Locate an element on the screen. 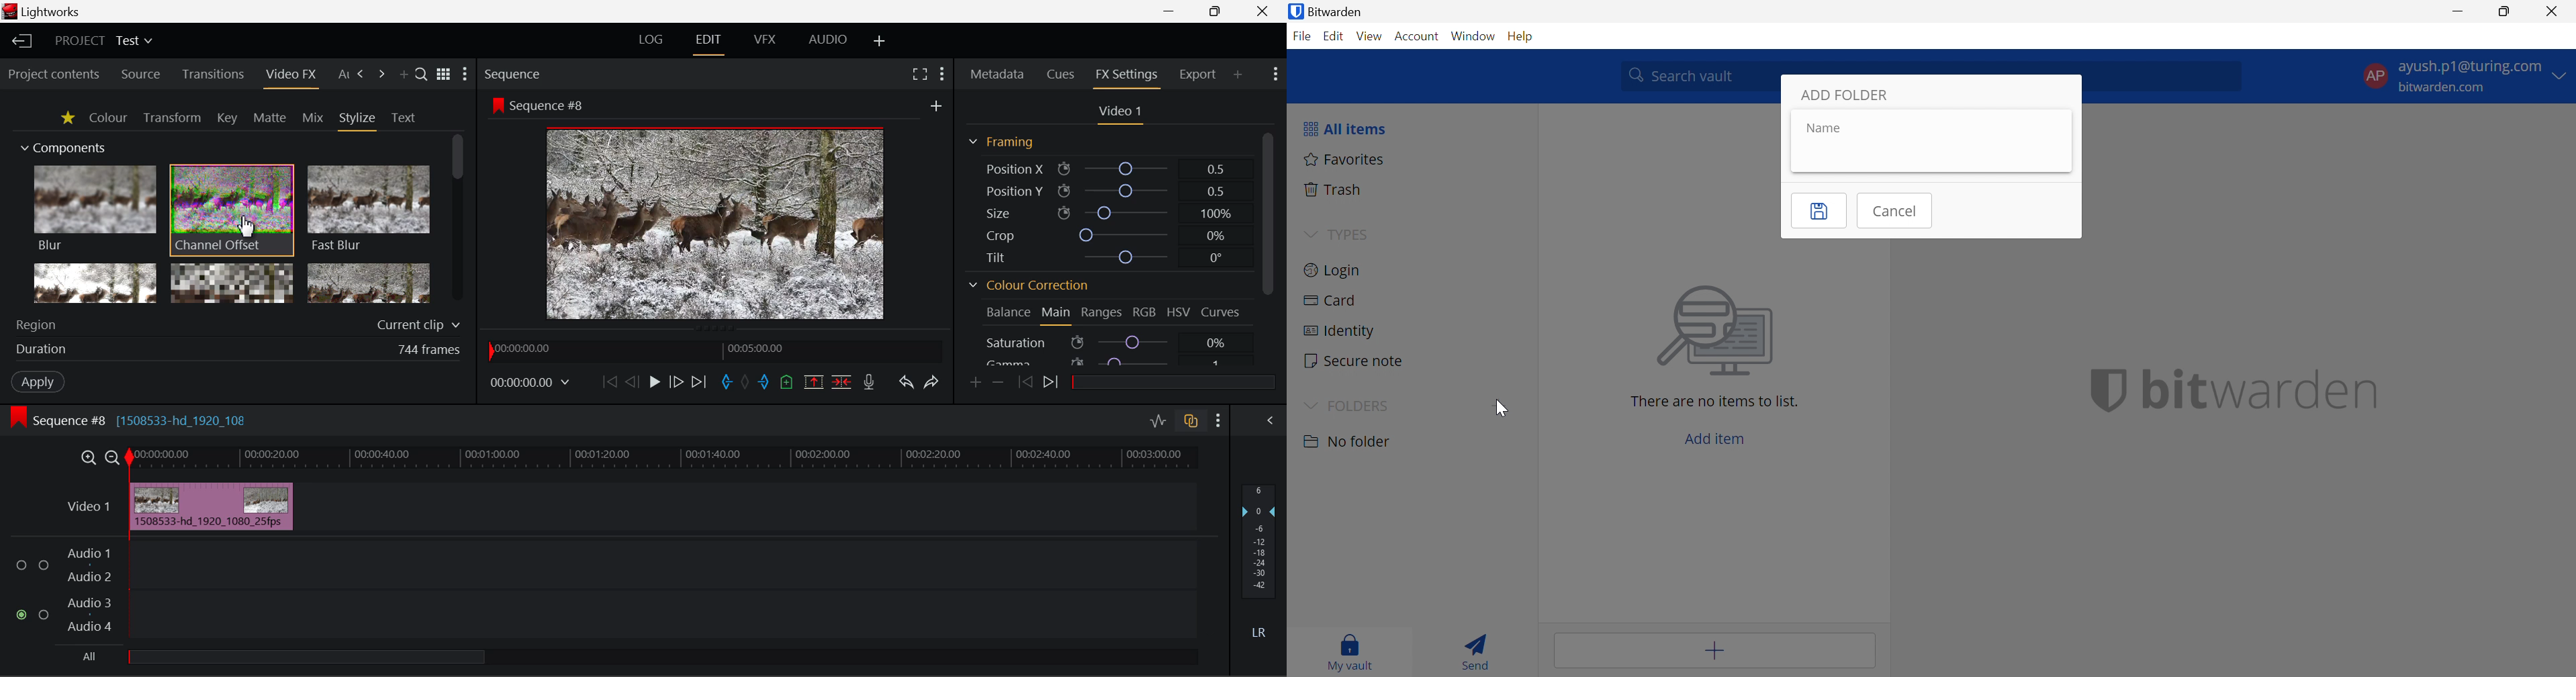 This screenshot has height=700, width=2576. Channel Offset is located at coordinates (232, 211).